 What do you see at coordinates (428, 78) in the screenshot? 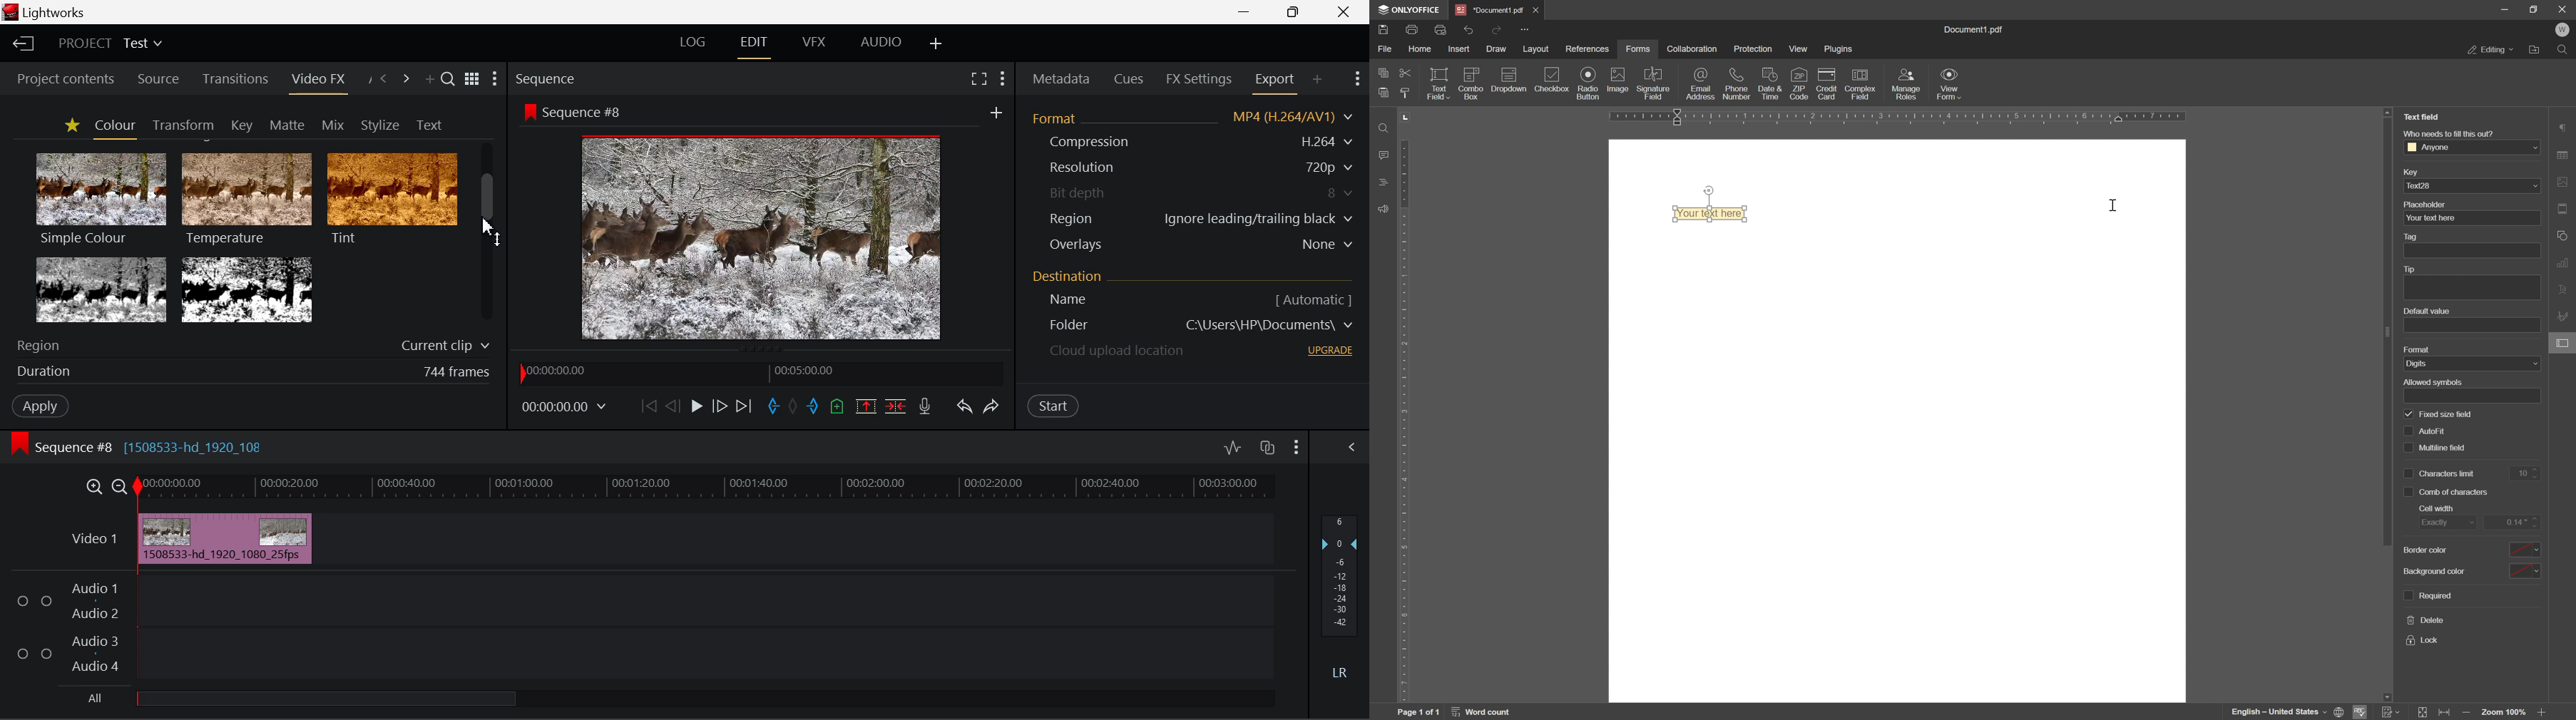
I see `Add Panel` at bounding box center [428, 78].